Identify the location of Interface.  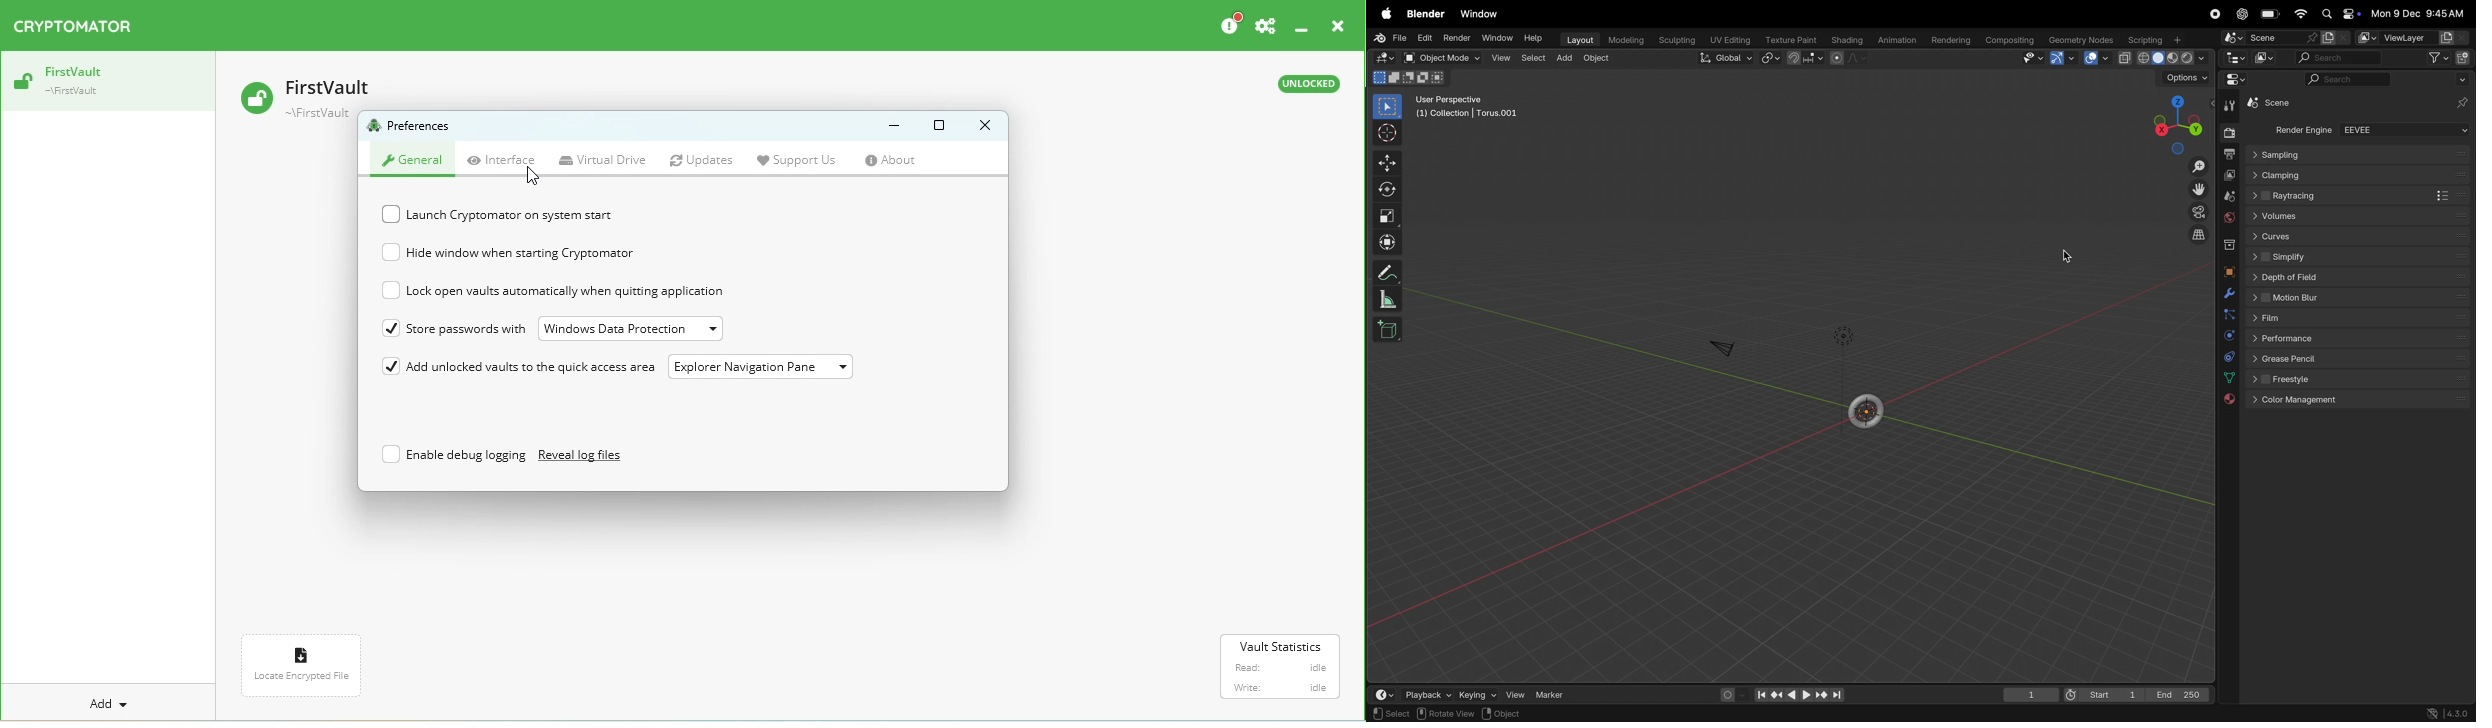
(505, 159).